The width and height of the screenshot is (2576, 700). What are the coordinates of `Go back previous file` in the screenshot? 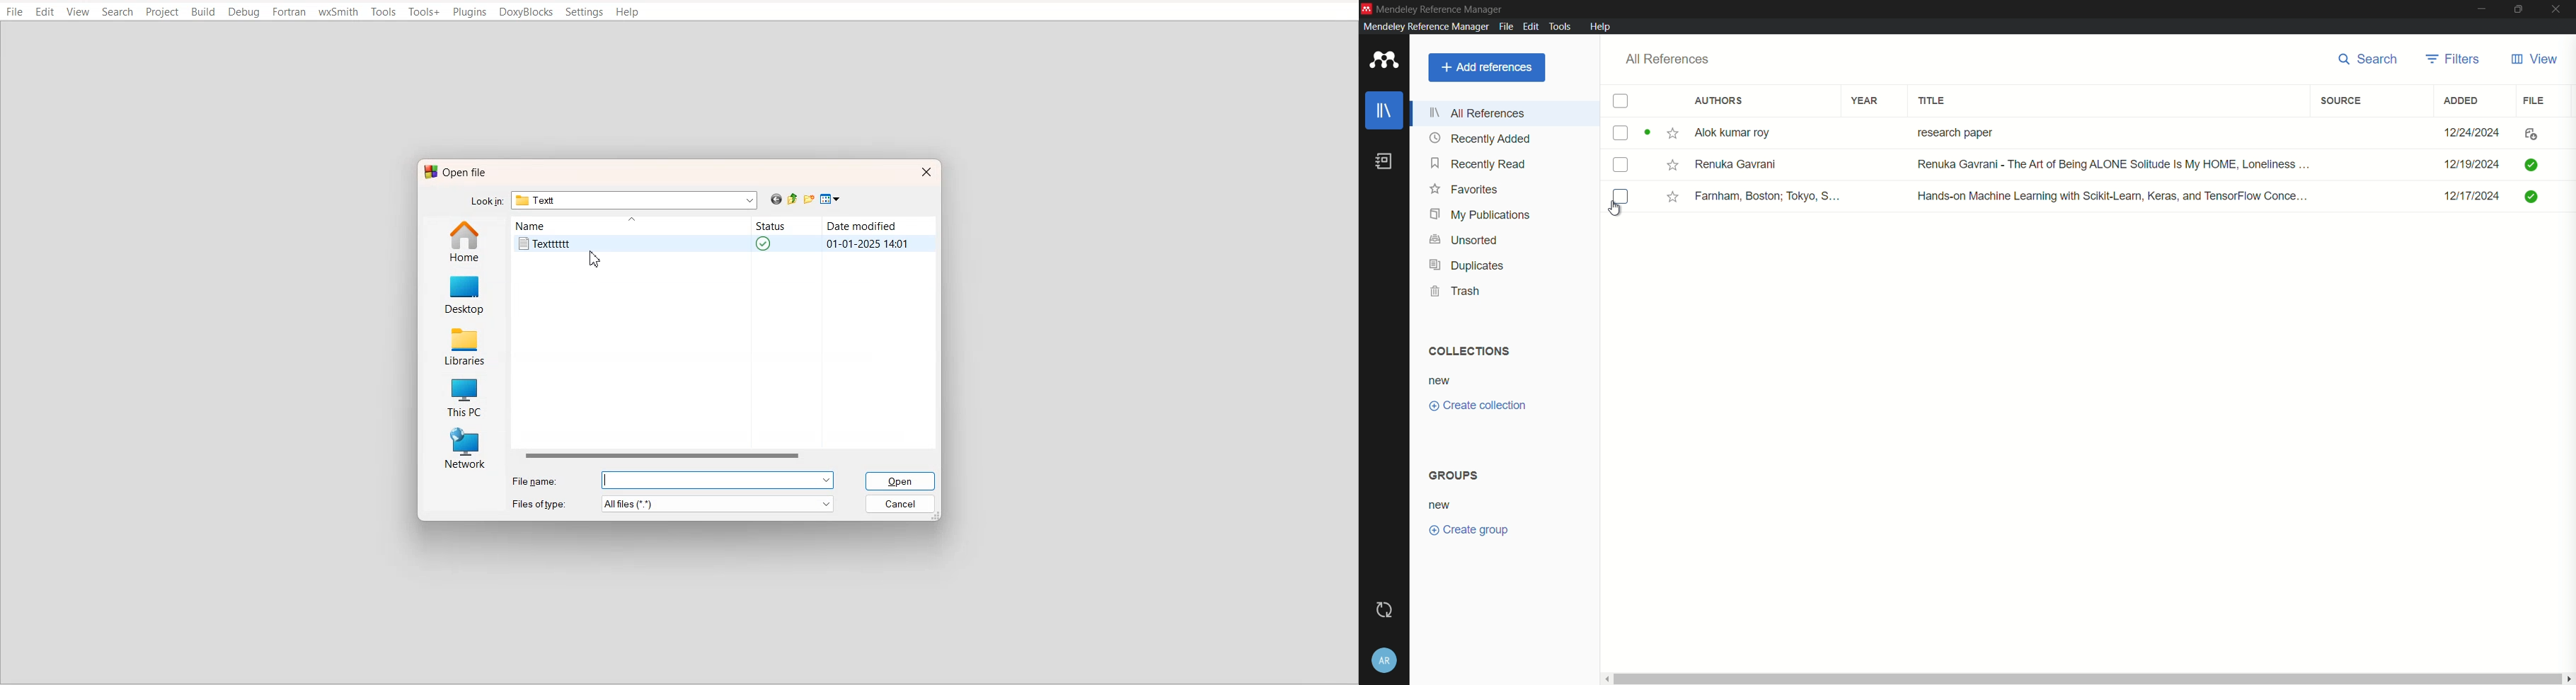 It's located at (776, 200).